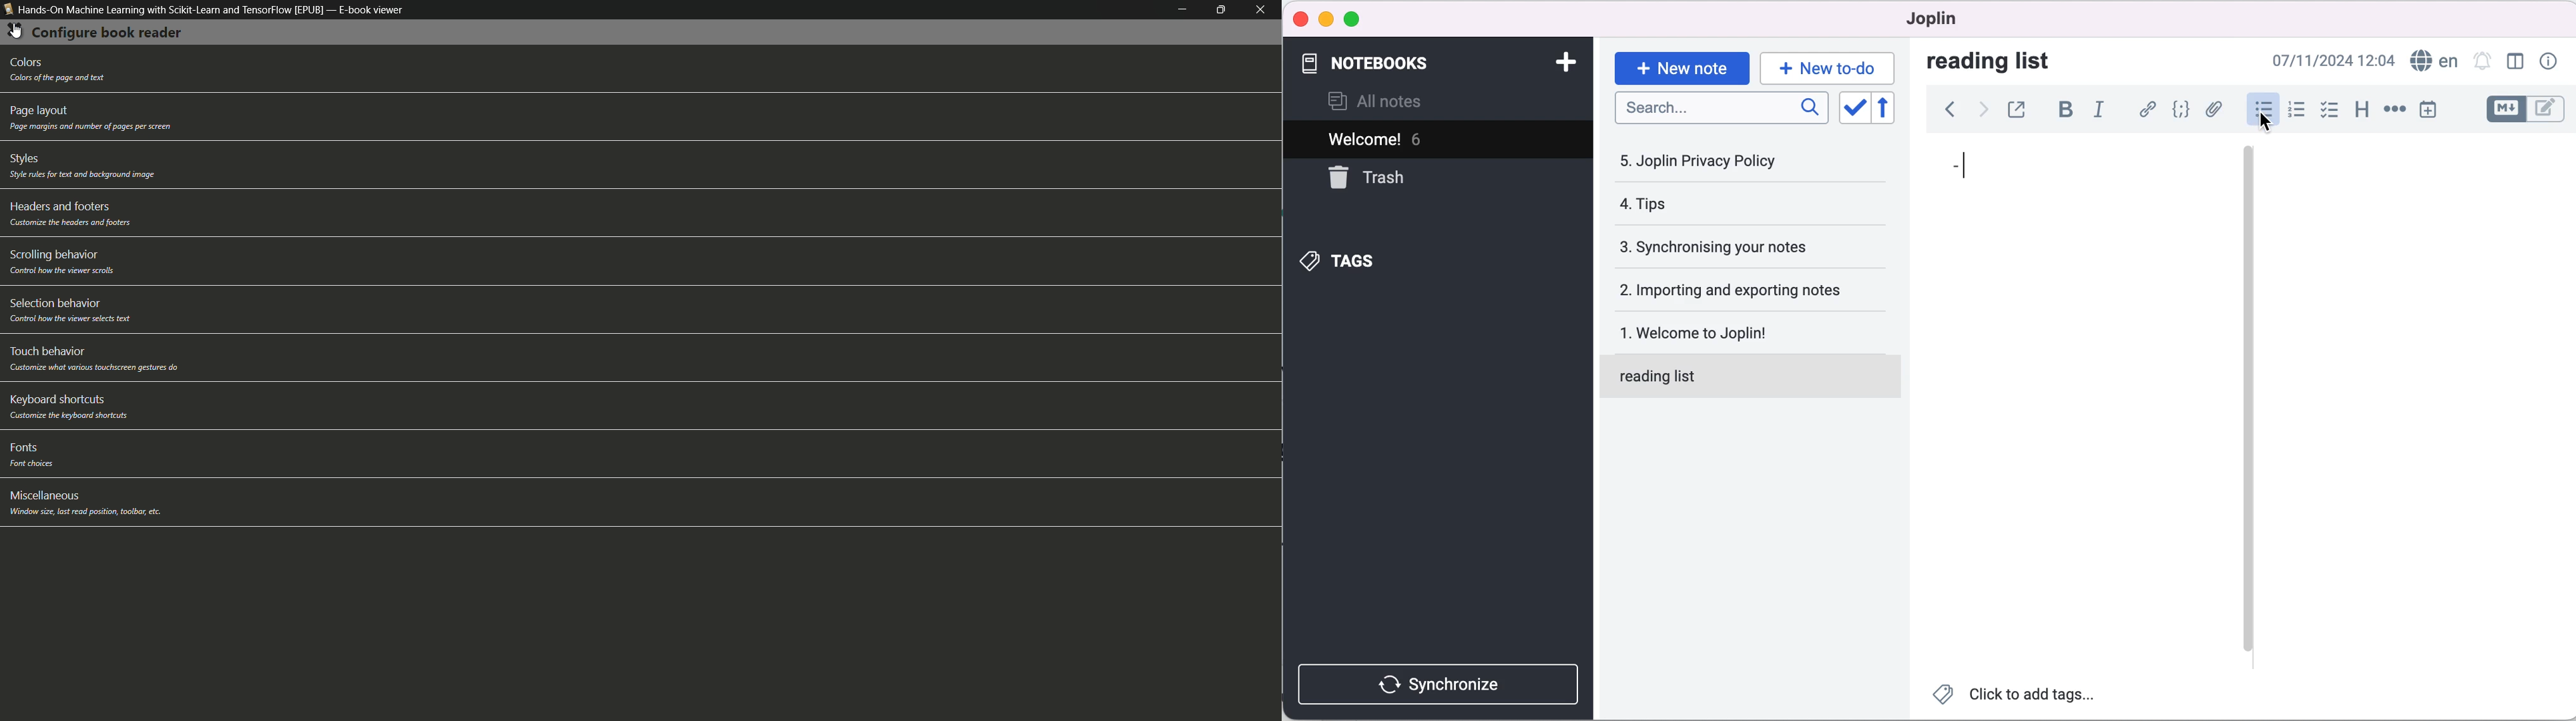 The height and width of the screenshot is (728, 2576). Describe the element at coordinates (2182, 110) in the screenshot. I see `code` at that location.